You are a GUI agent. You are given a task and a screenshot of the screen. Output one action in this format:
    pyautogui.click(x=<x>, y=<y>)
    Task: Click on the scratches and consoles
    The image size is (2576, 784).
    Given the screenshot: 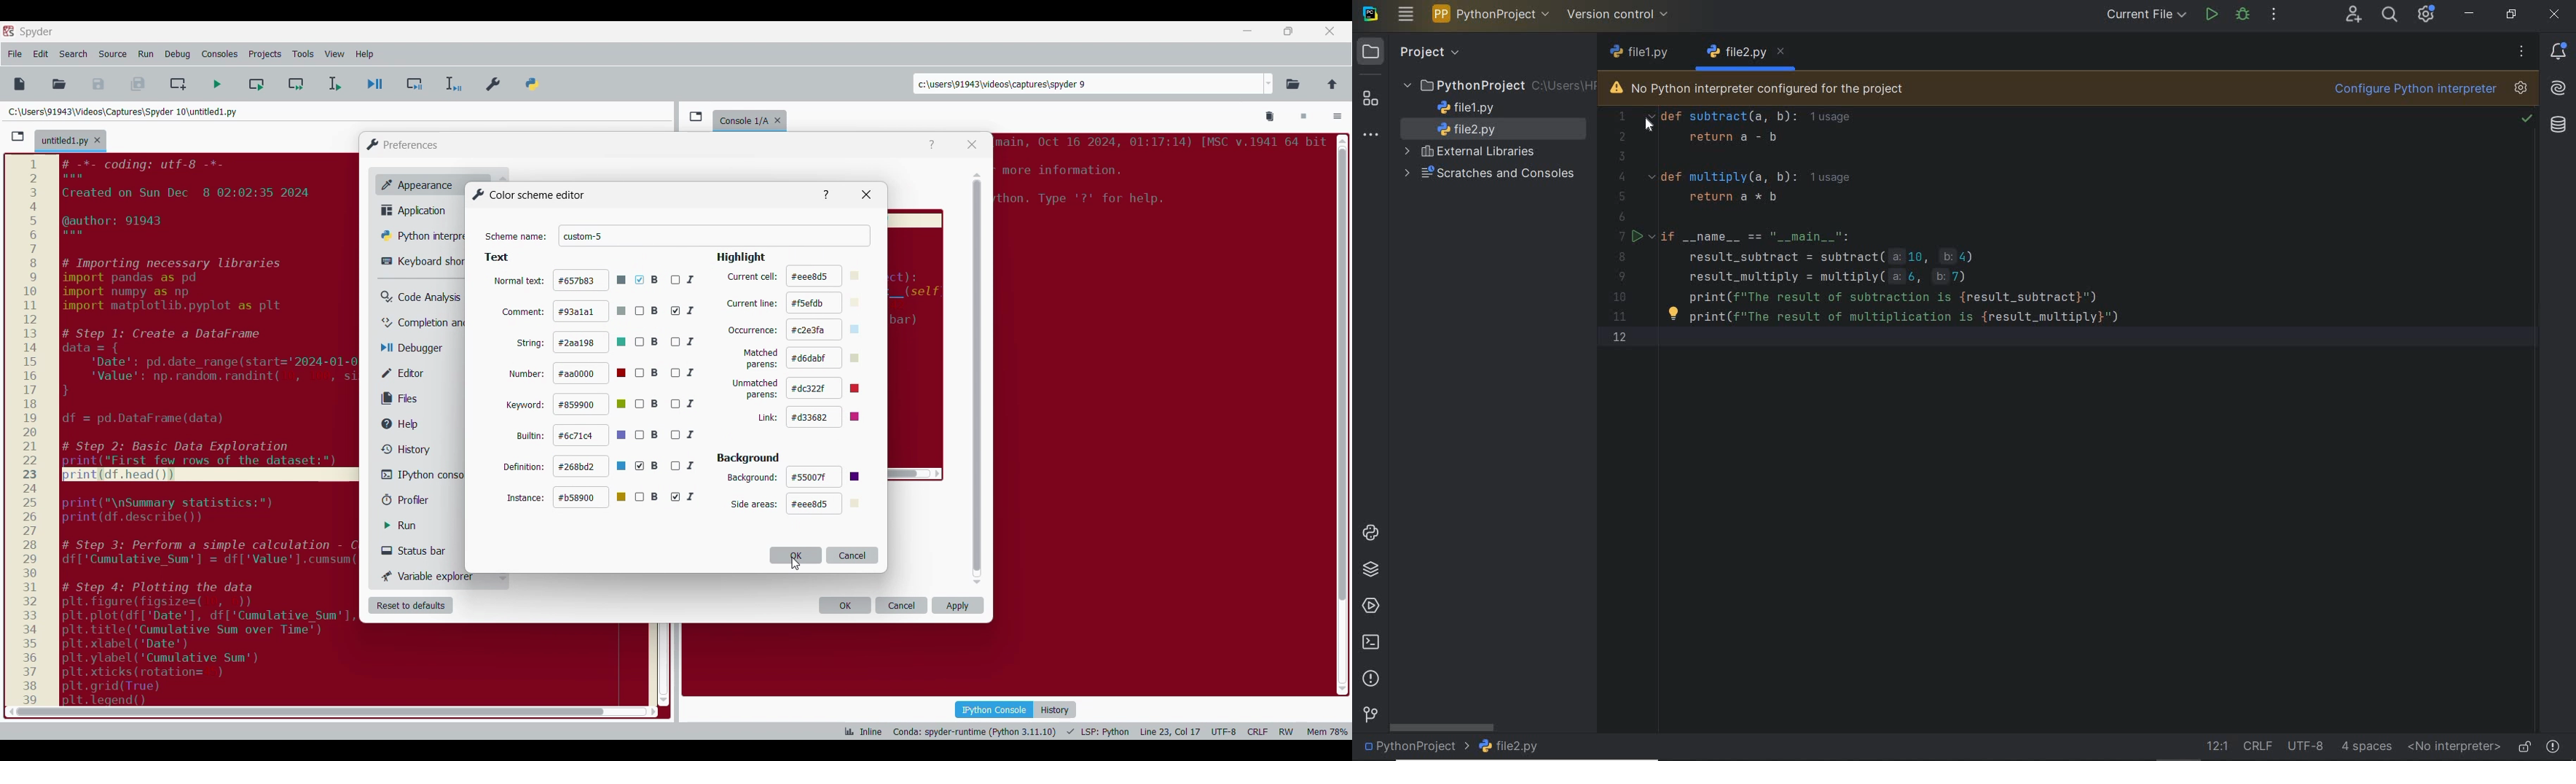 What is the action you would take?
    pyautogui.click(x=1492, y=174)
    